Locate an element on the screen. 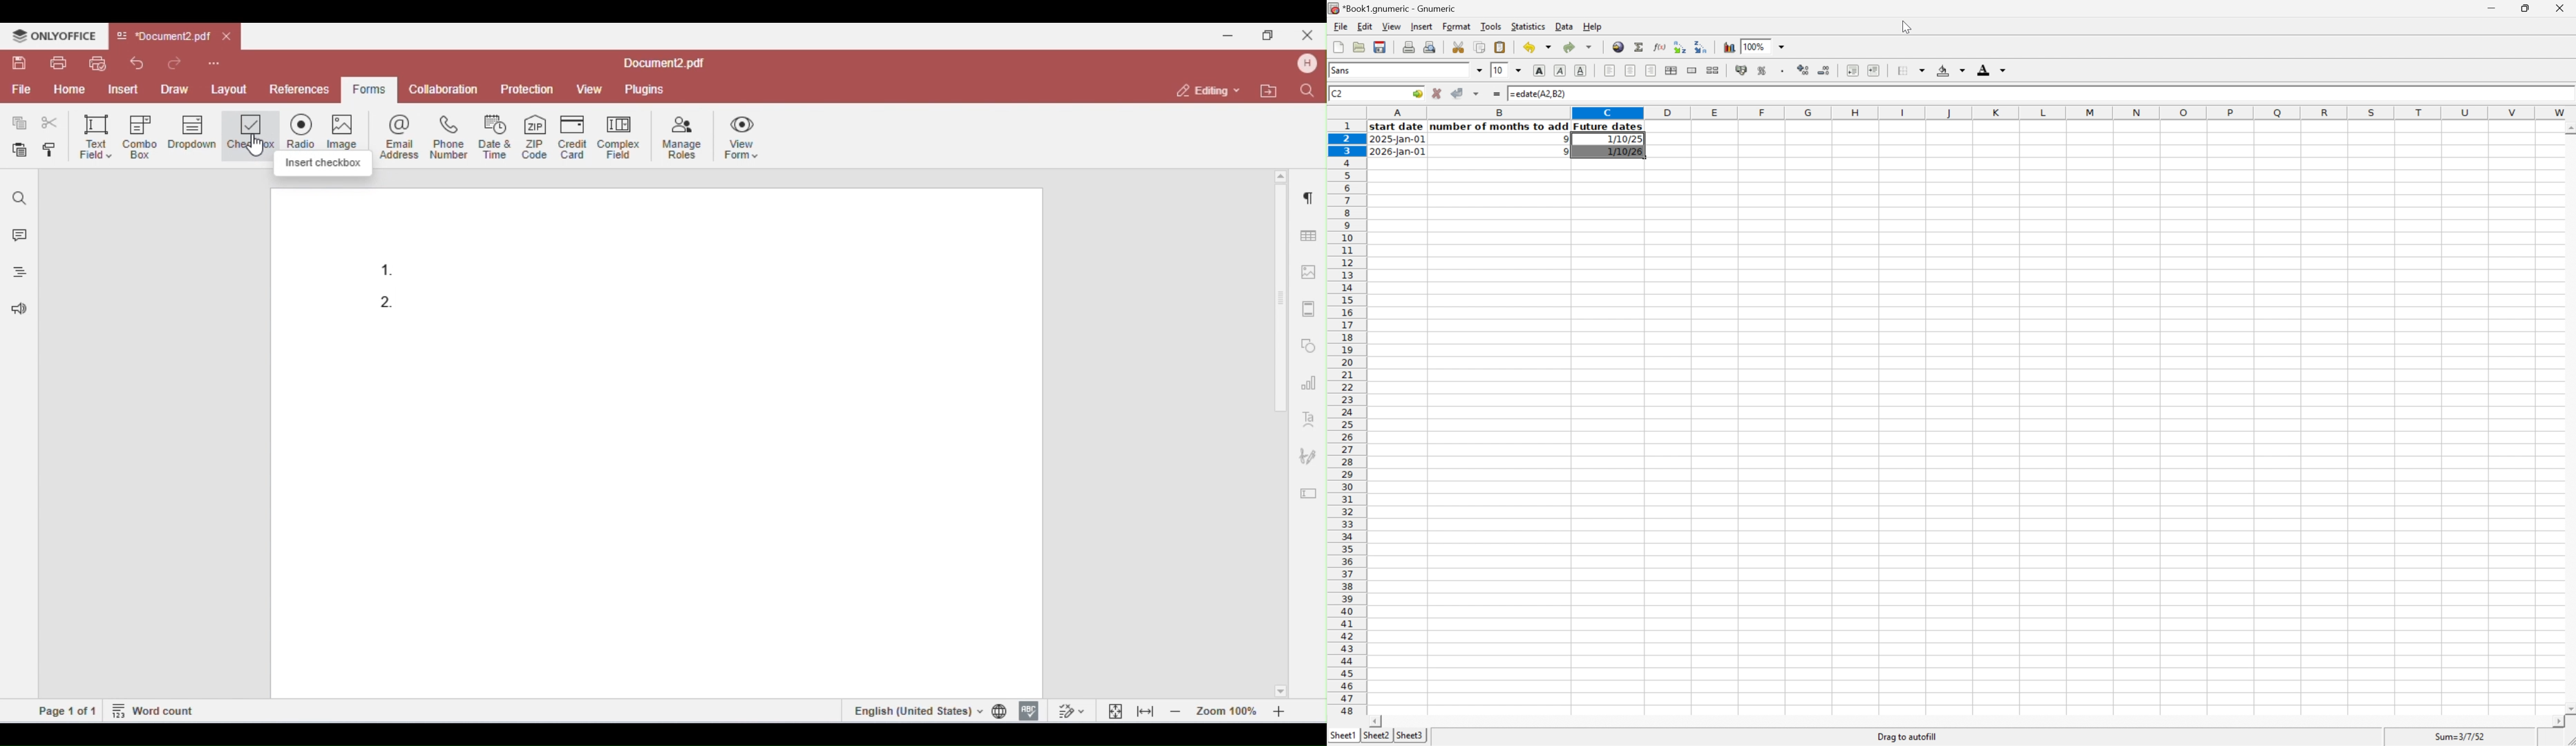 This screenshot has height=756, width=2576. 100% is located at coordinates (1753, 46).